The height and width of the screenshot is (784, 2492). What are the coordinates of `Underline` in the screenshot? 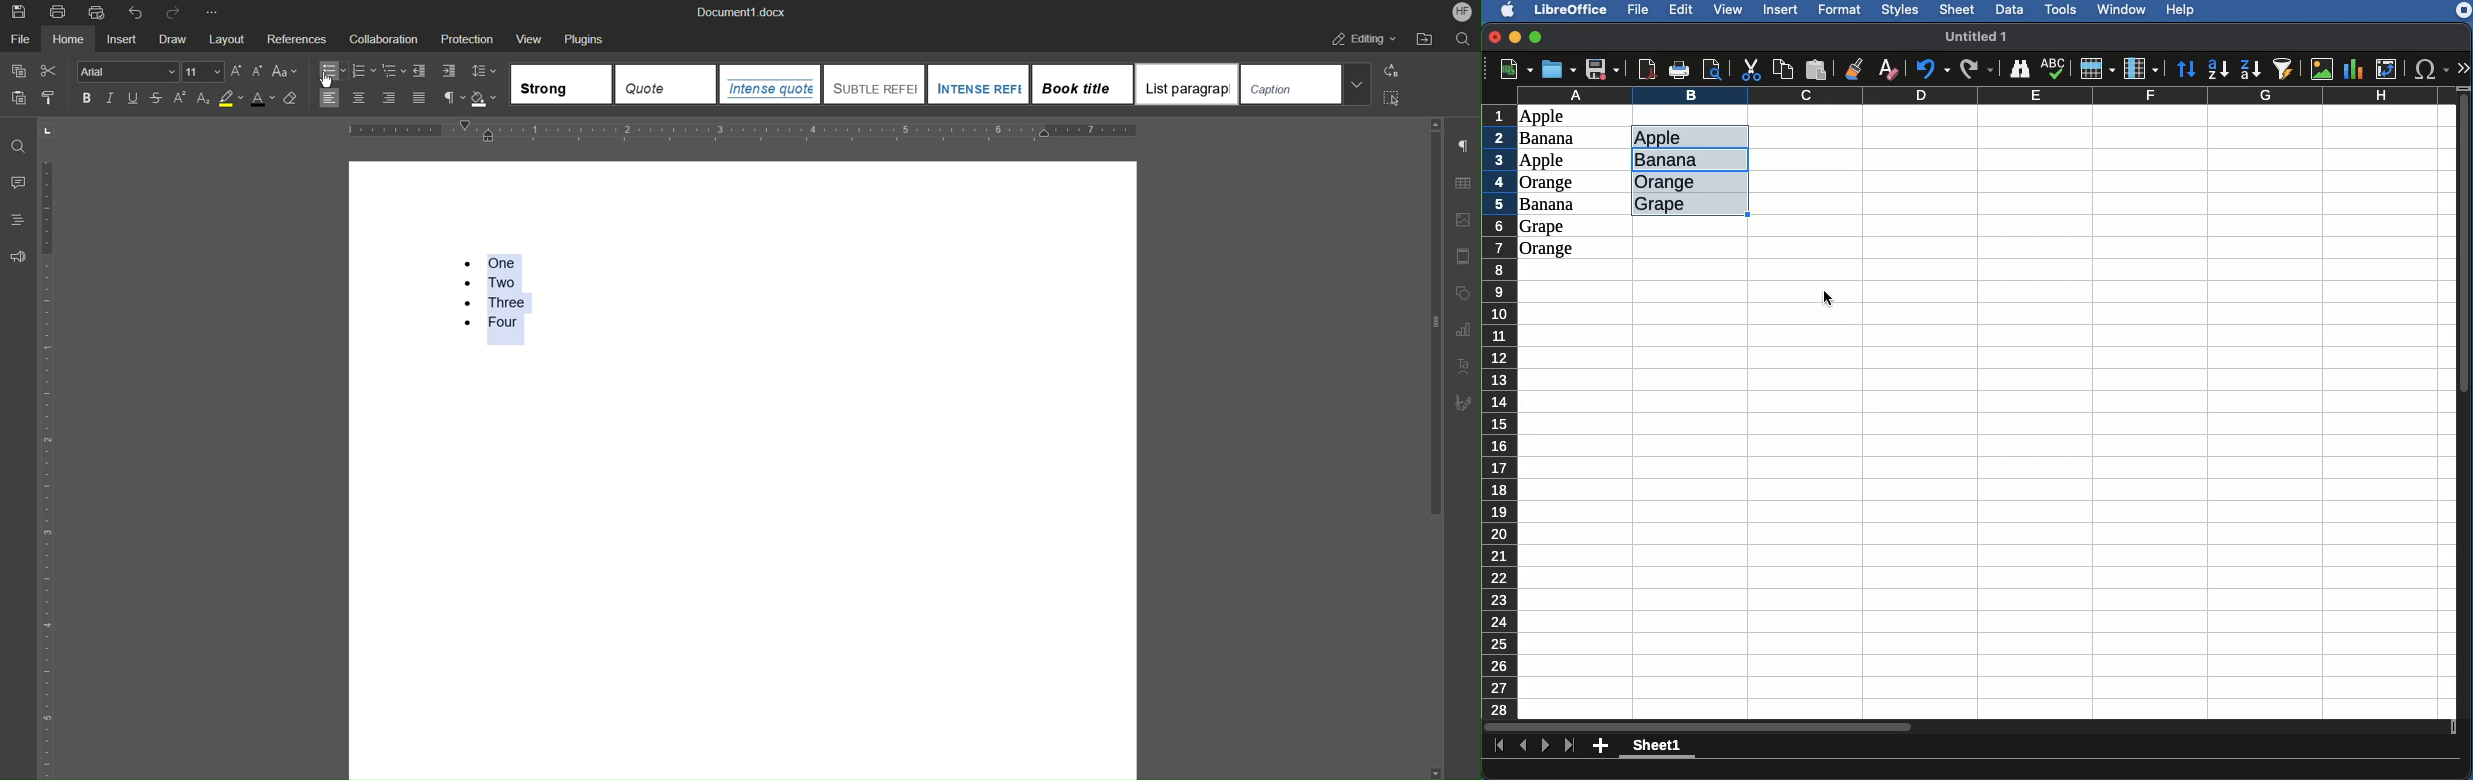 It's located at (133, 98).